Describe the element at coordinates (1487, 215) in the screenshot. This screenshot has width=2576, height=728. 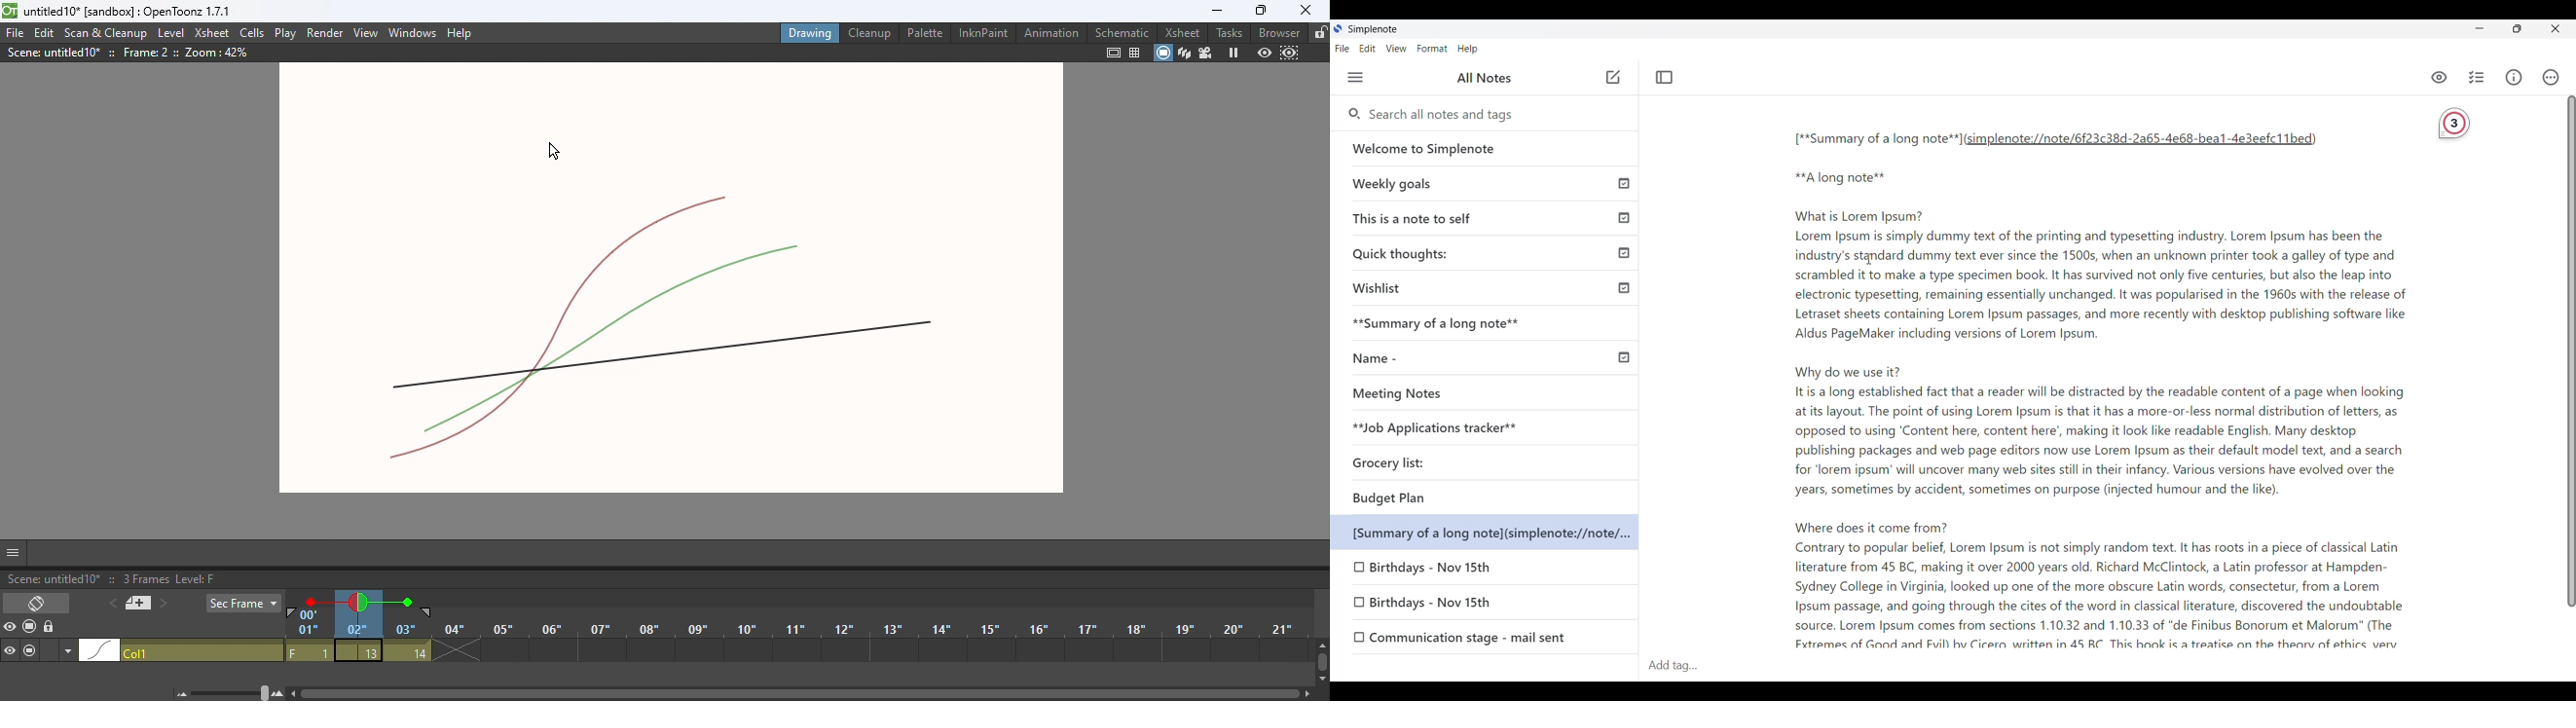
I see `This is a note to self` at that location.